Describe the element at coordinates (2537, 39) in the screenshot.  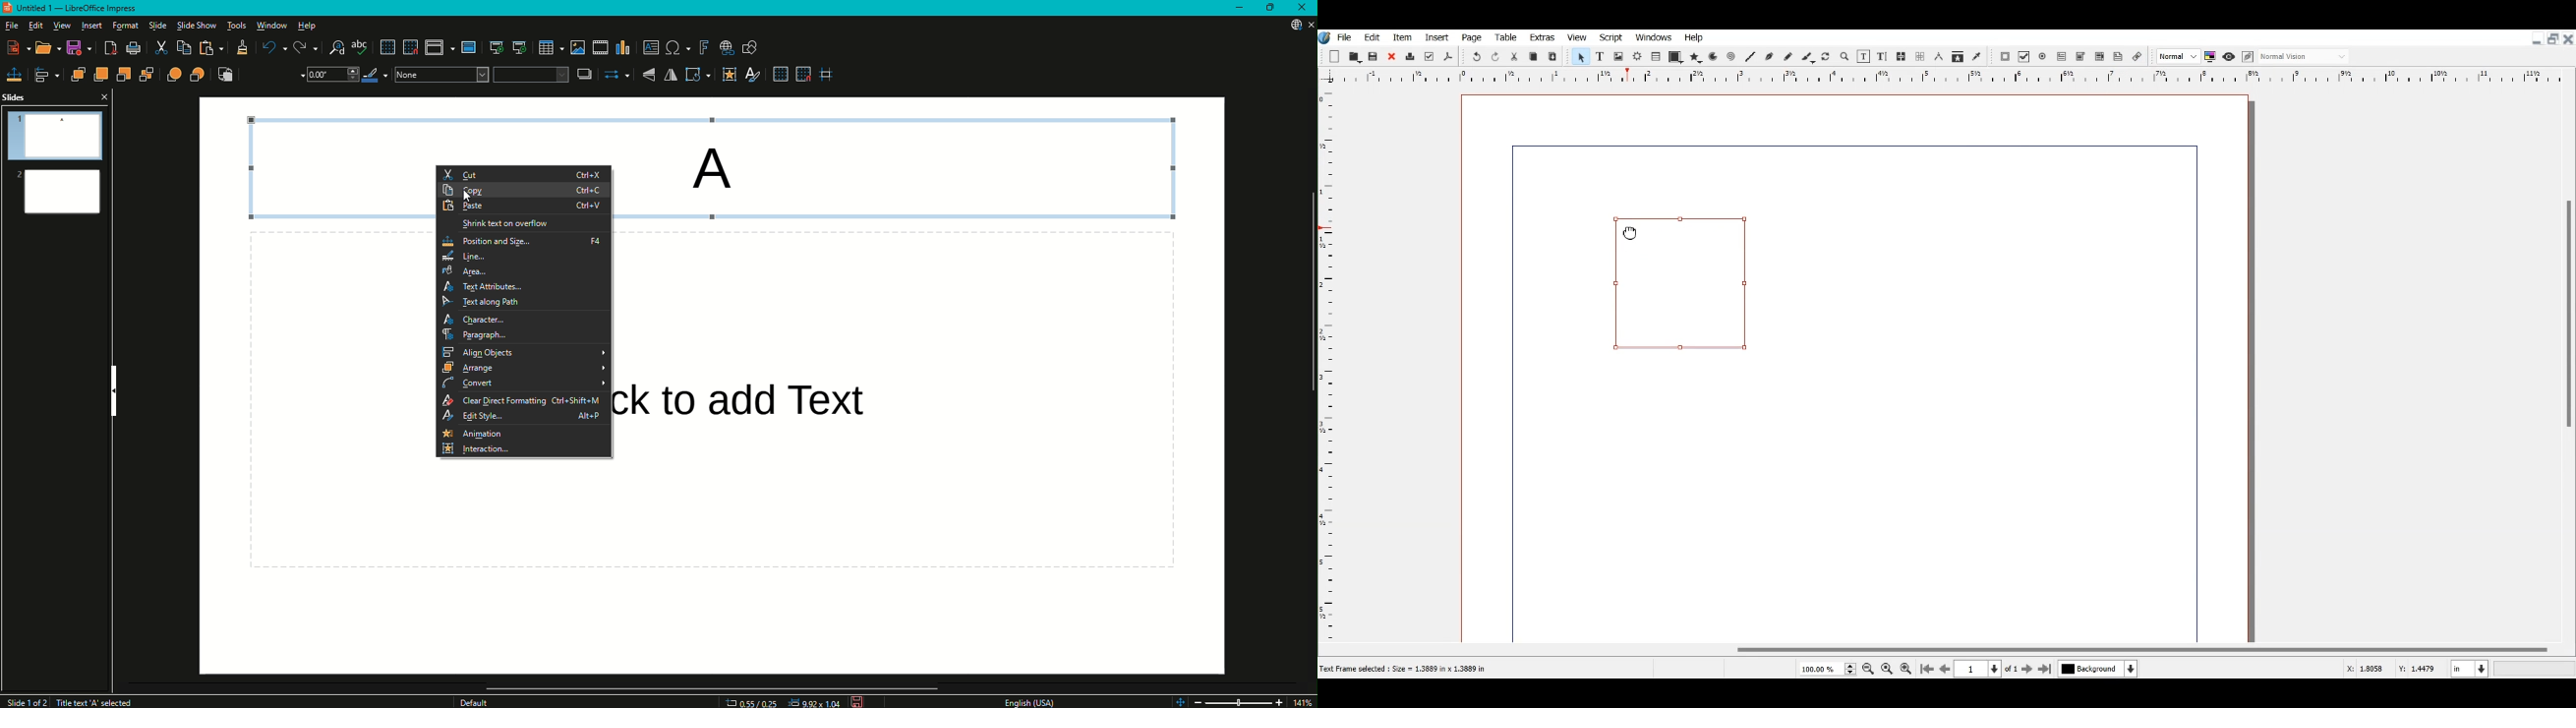
I see `Minimize` at that location.